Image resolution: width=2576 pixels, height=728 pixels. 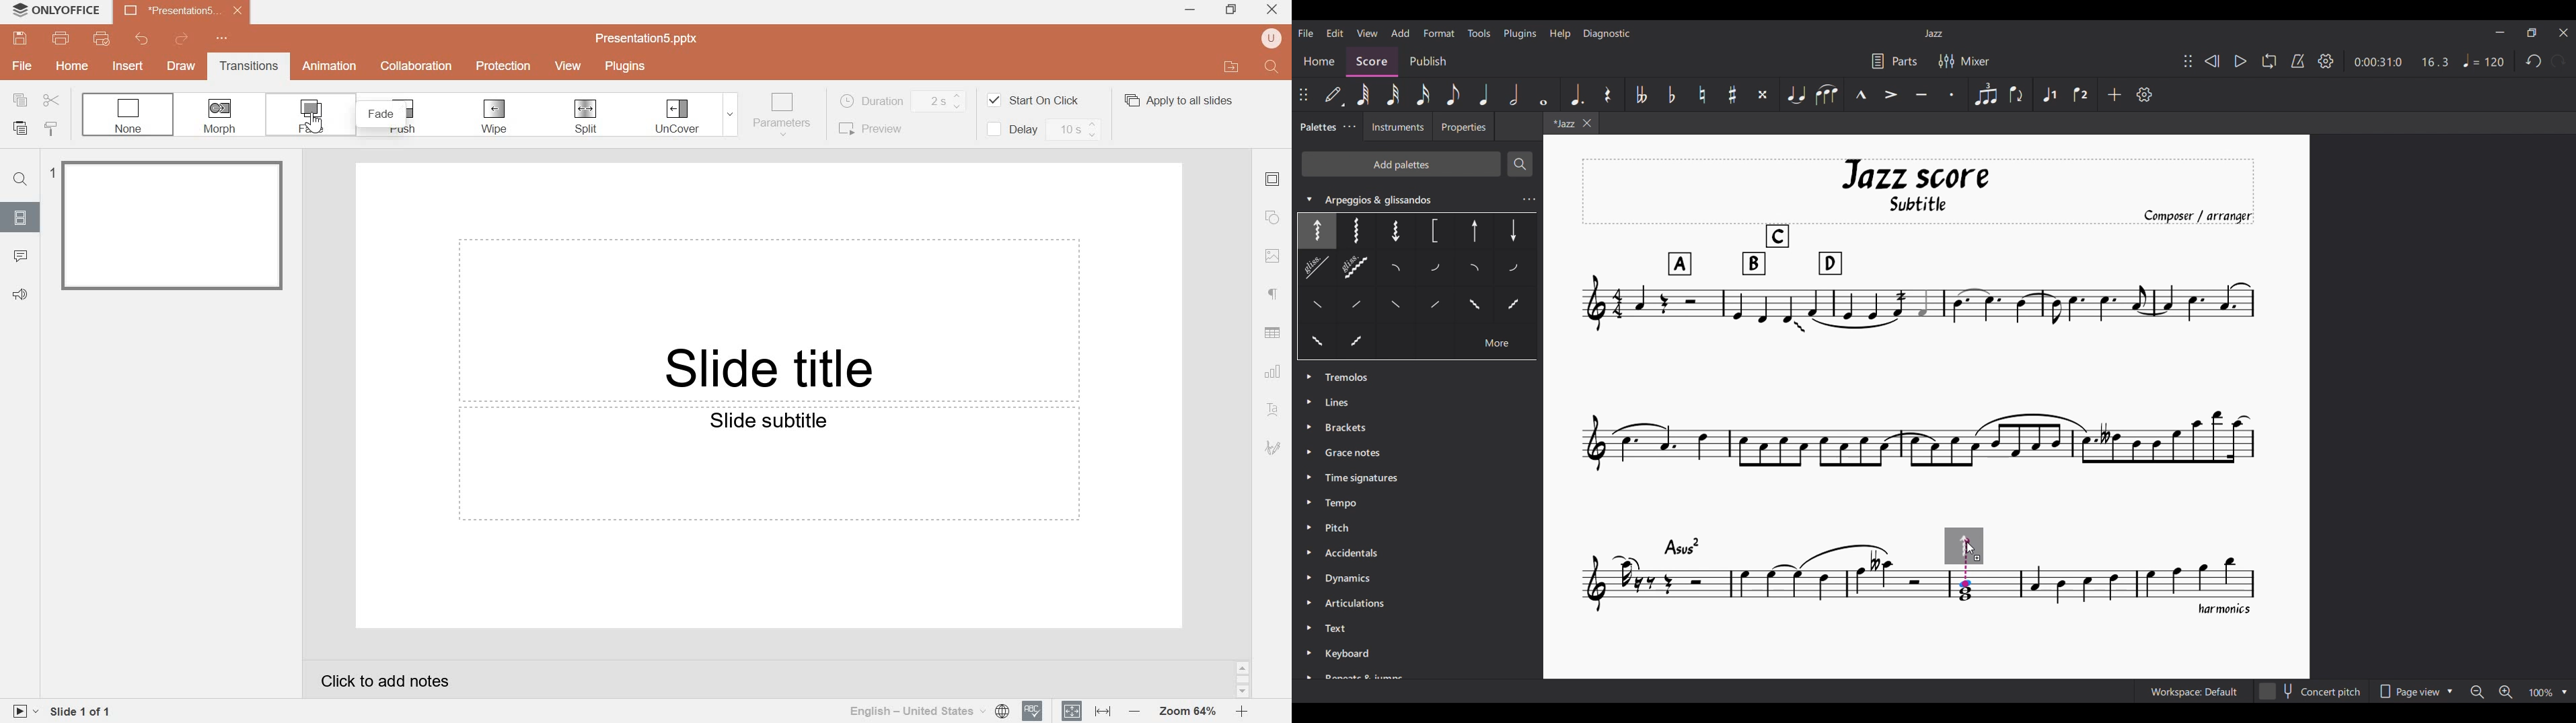 What do you see at coordinates (1895, 61) in the screenshot?
I see `Parts settings` at bounding box center [1895, 61].